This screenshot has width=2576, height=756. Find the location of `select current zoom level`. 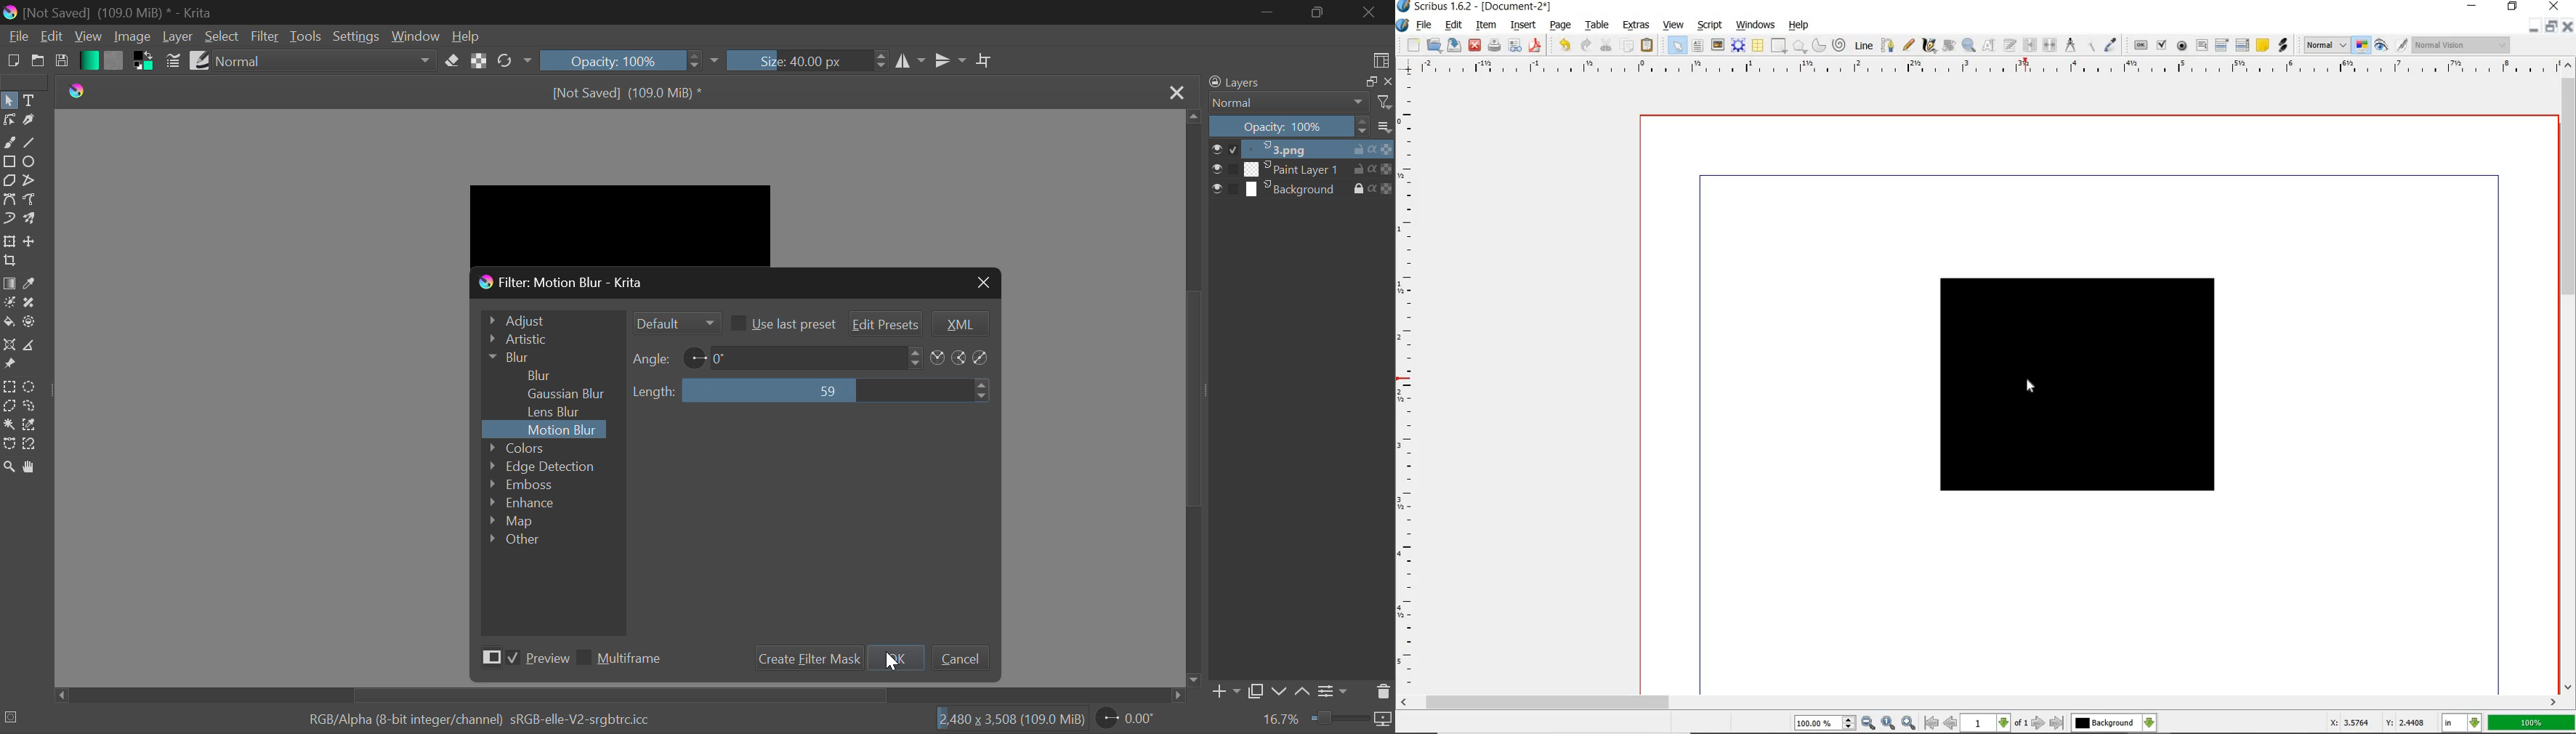

select current zoom level is located at coordinates (1825, 724).